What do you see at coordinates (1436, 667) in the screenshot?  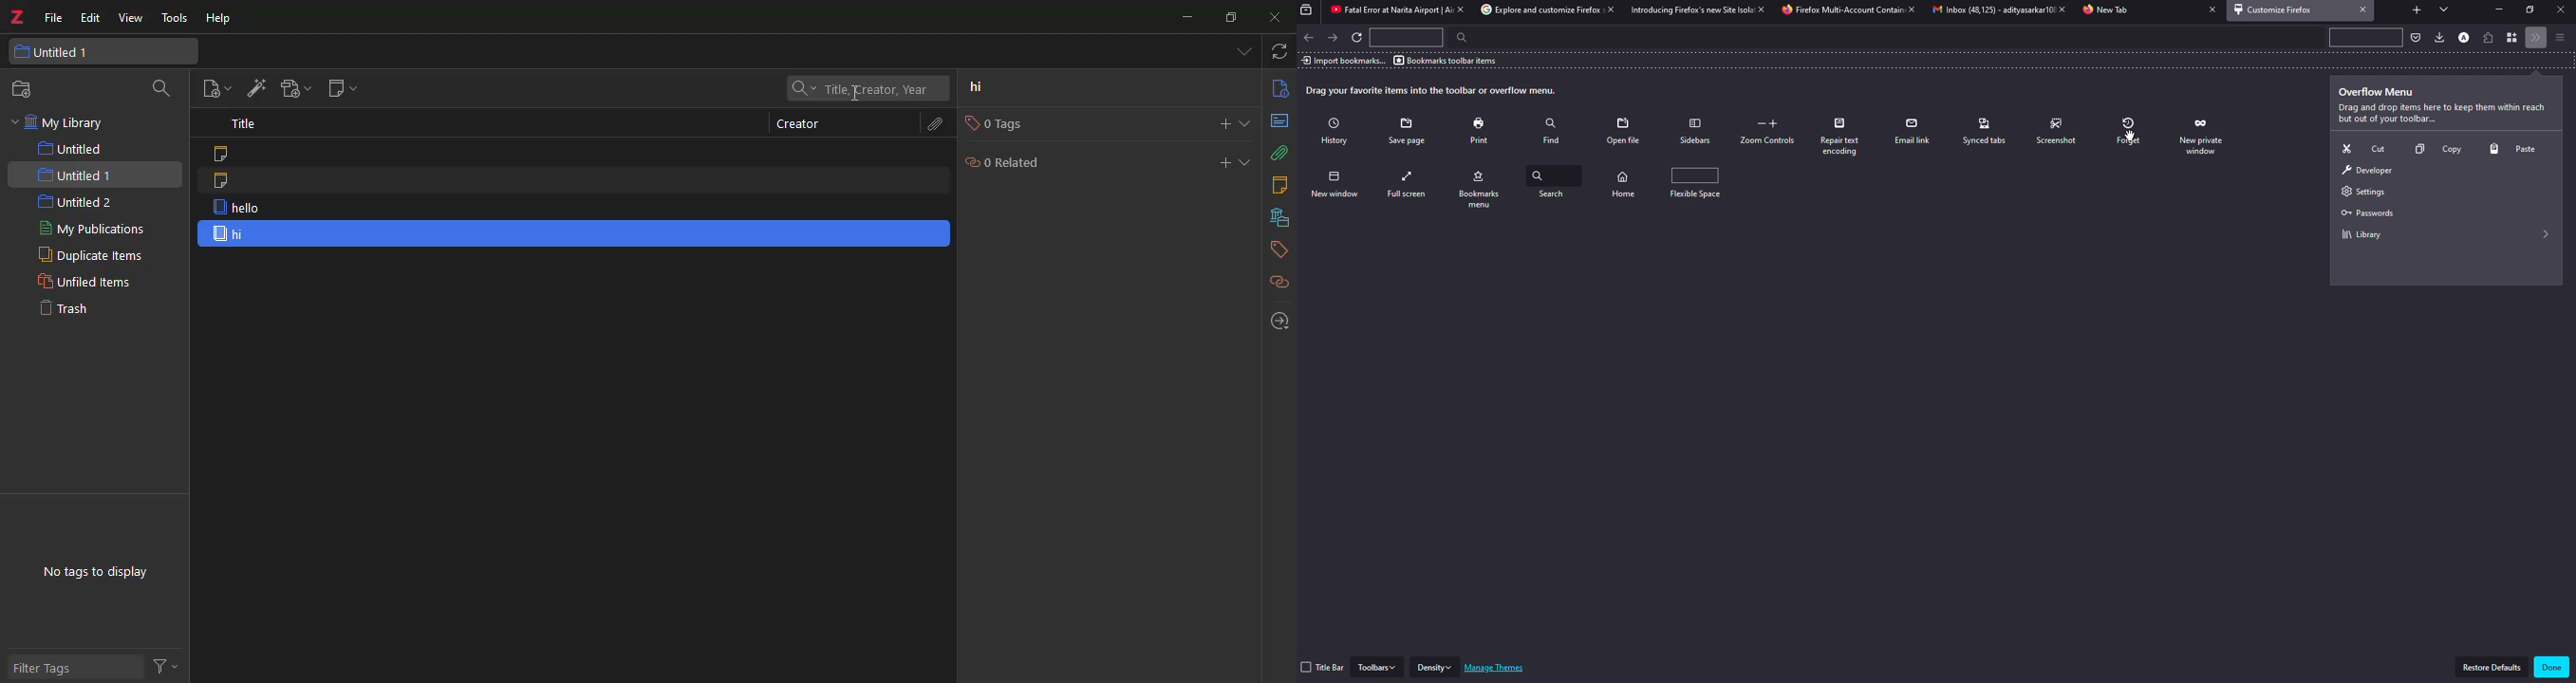 I see `density` at bounding box center [1436, 667].